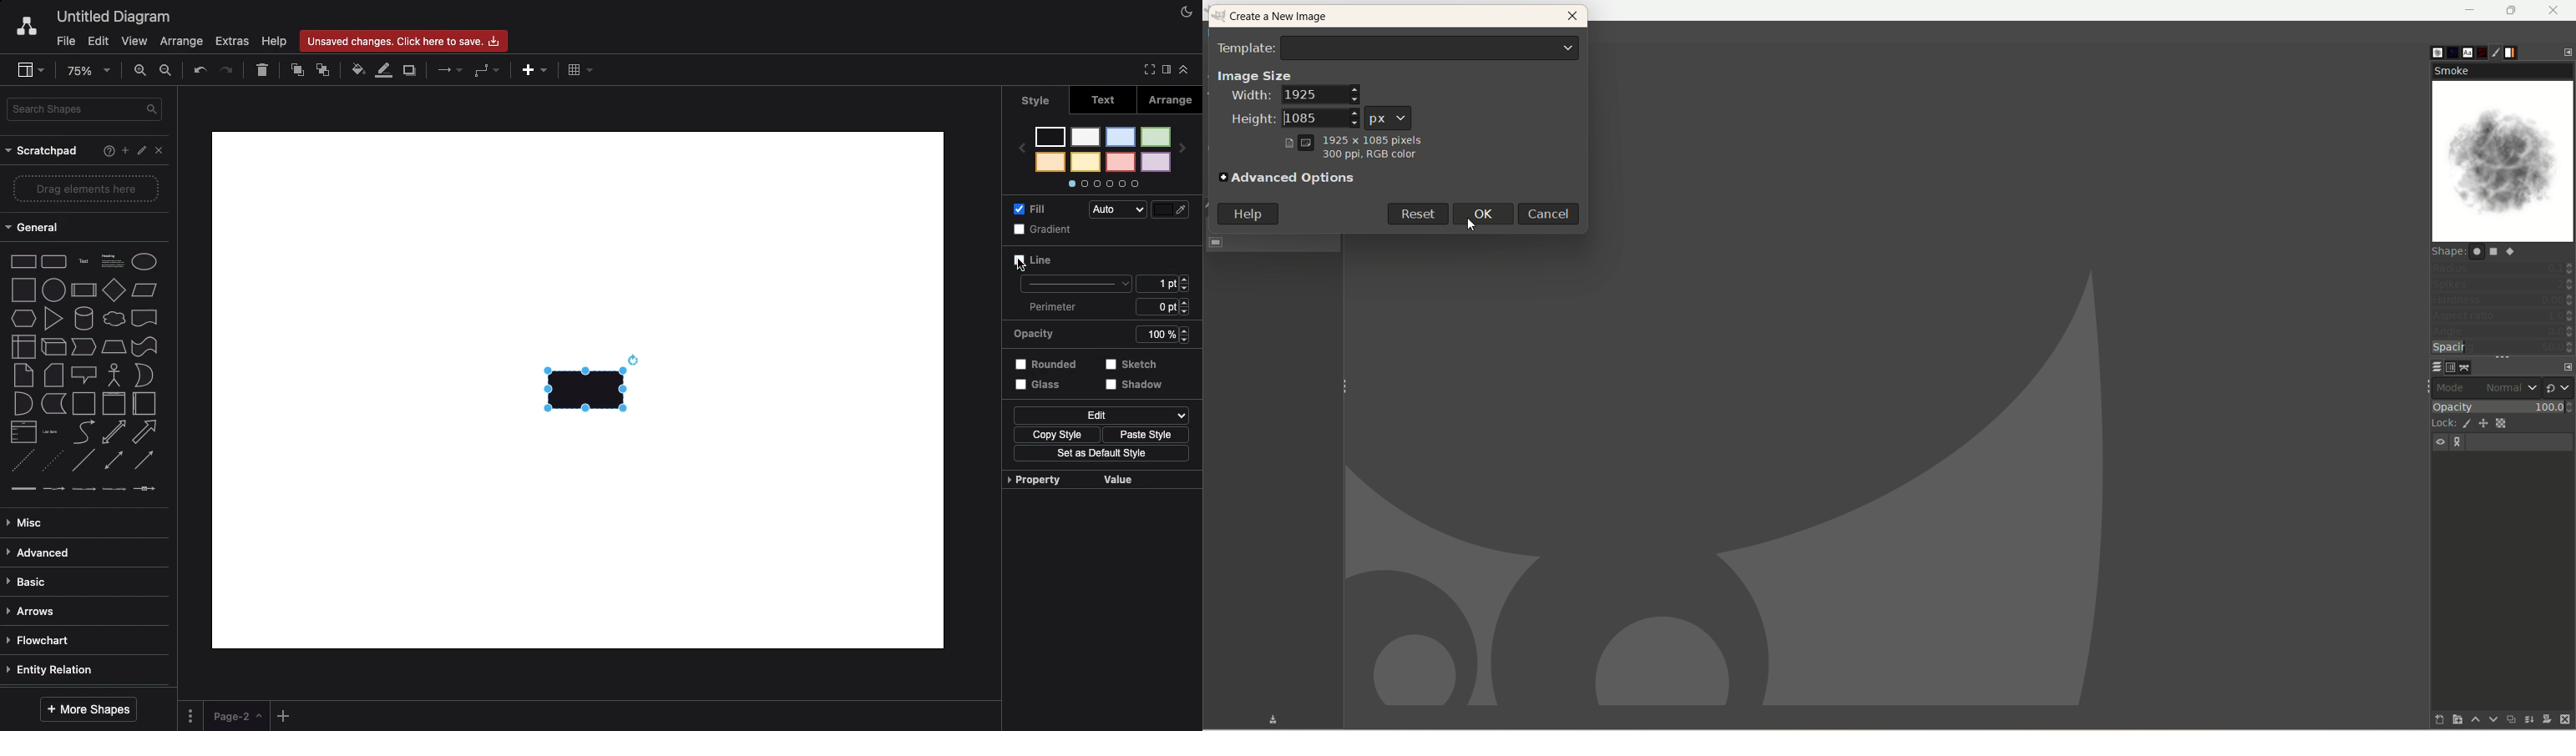  Describe the element at coordinates (297, 69) in the screenshot. I see `To front` at that location.